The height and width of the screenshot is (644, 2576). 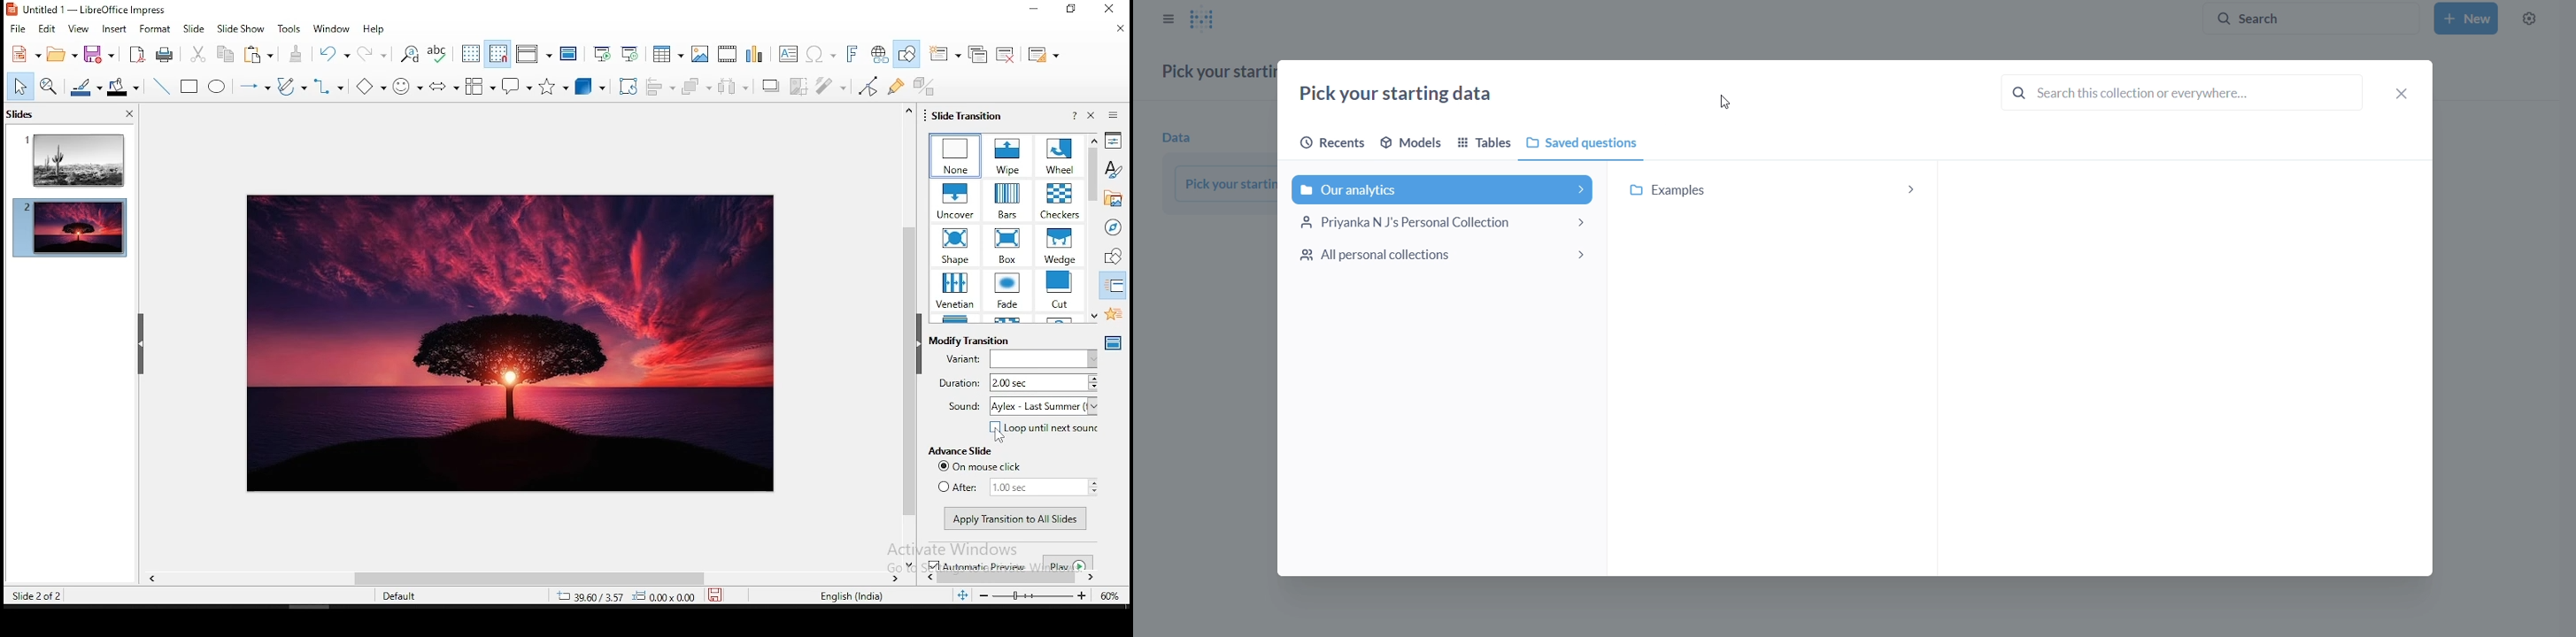 I want to click on scroll bar, so click(x=521, y=579).